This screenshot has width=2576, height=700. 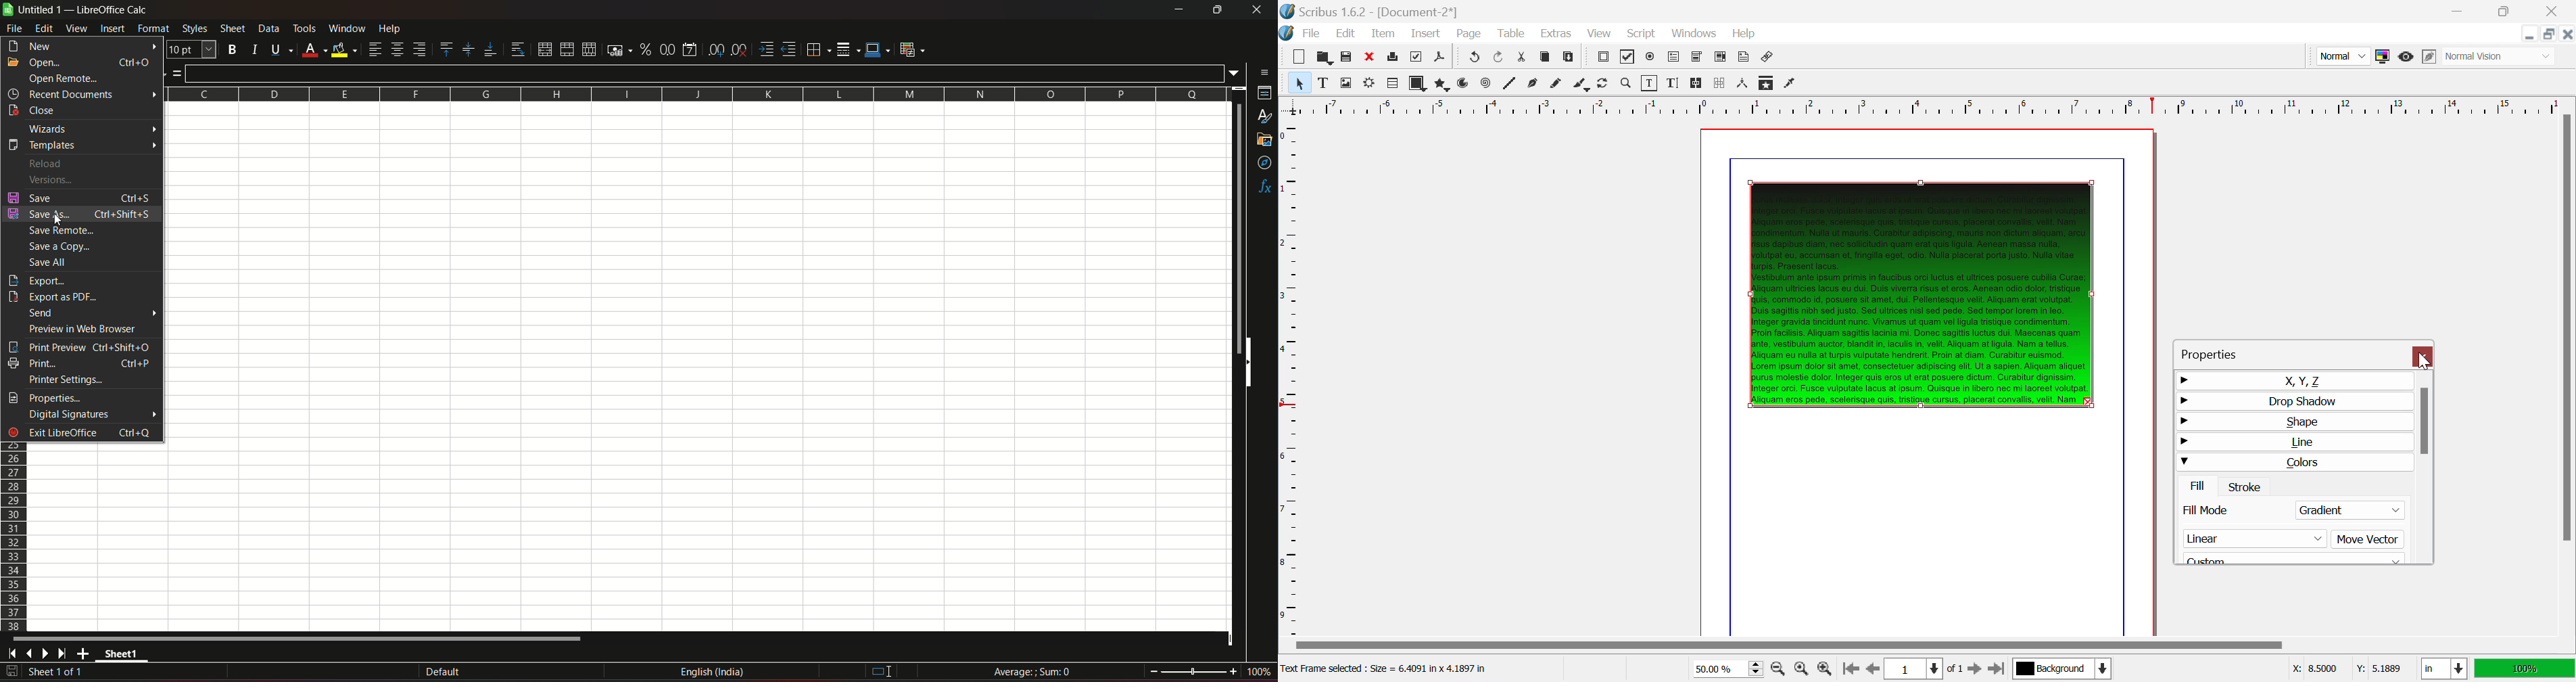 I want to click on exit libreoffice, so click(x=82, y=433).